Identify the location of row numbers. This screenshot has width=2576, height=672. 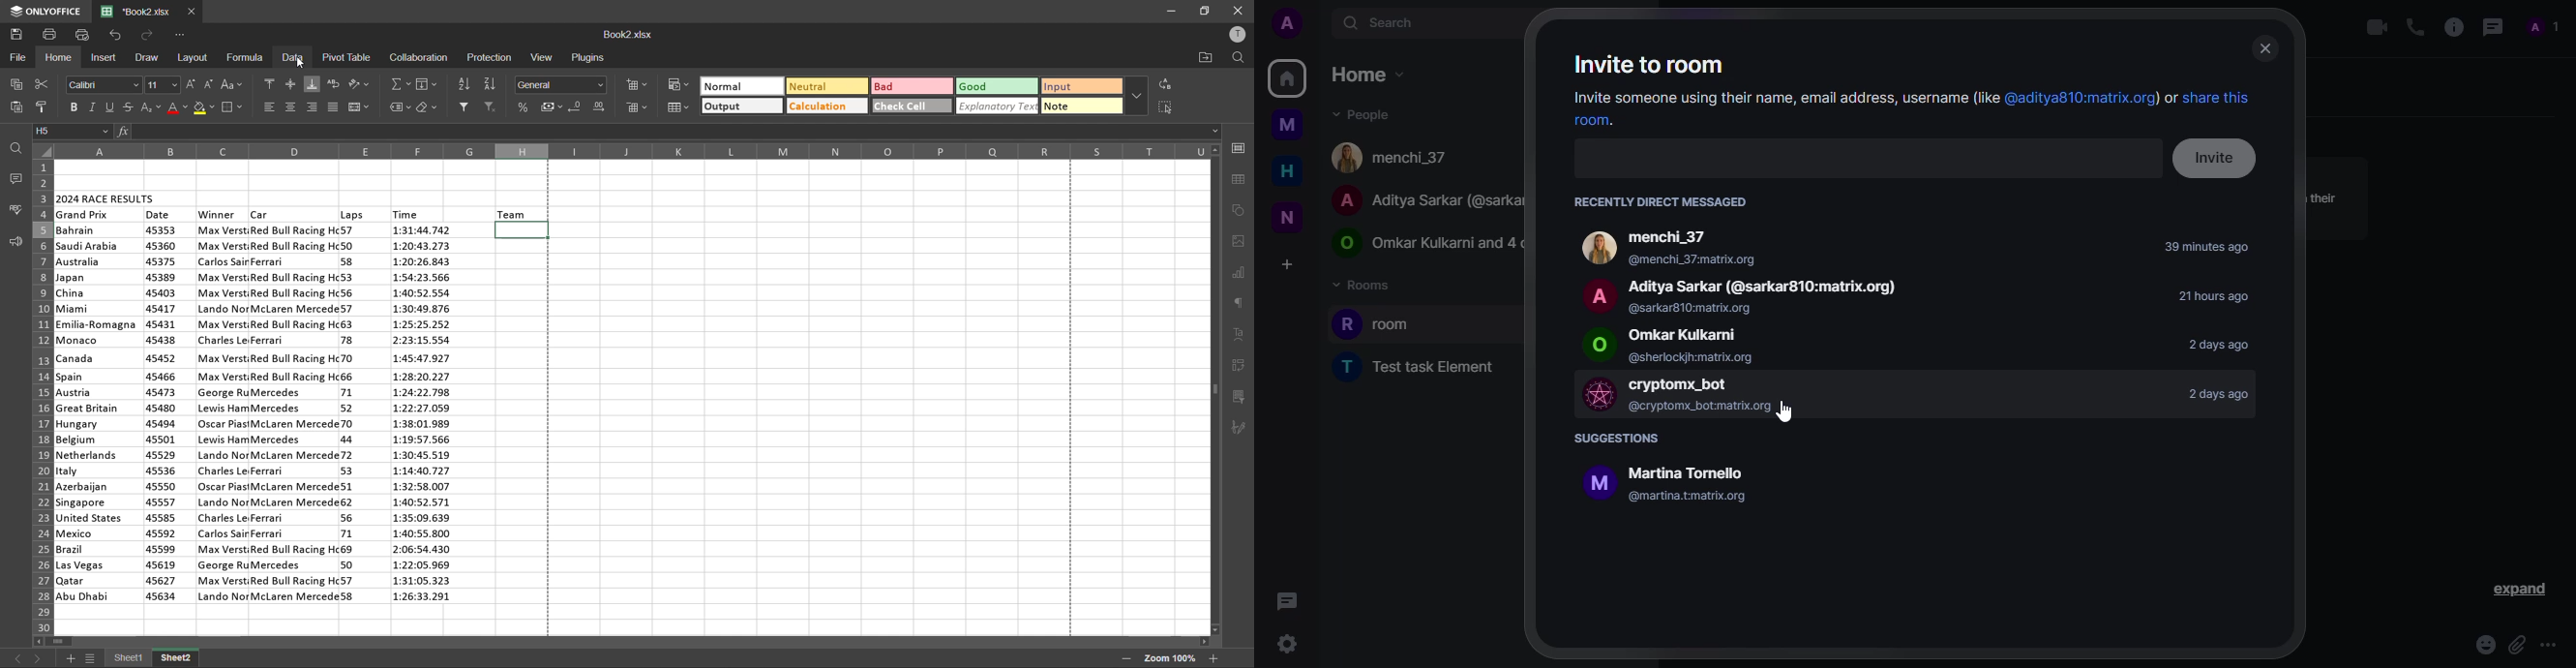
(40, 395).